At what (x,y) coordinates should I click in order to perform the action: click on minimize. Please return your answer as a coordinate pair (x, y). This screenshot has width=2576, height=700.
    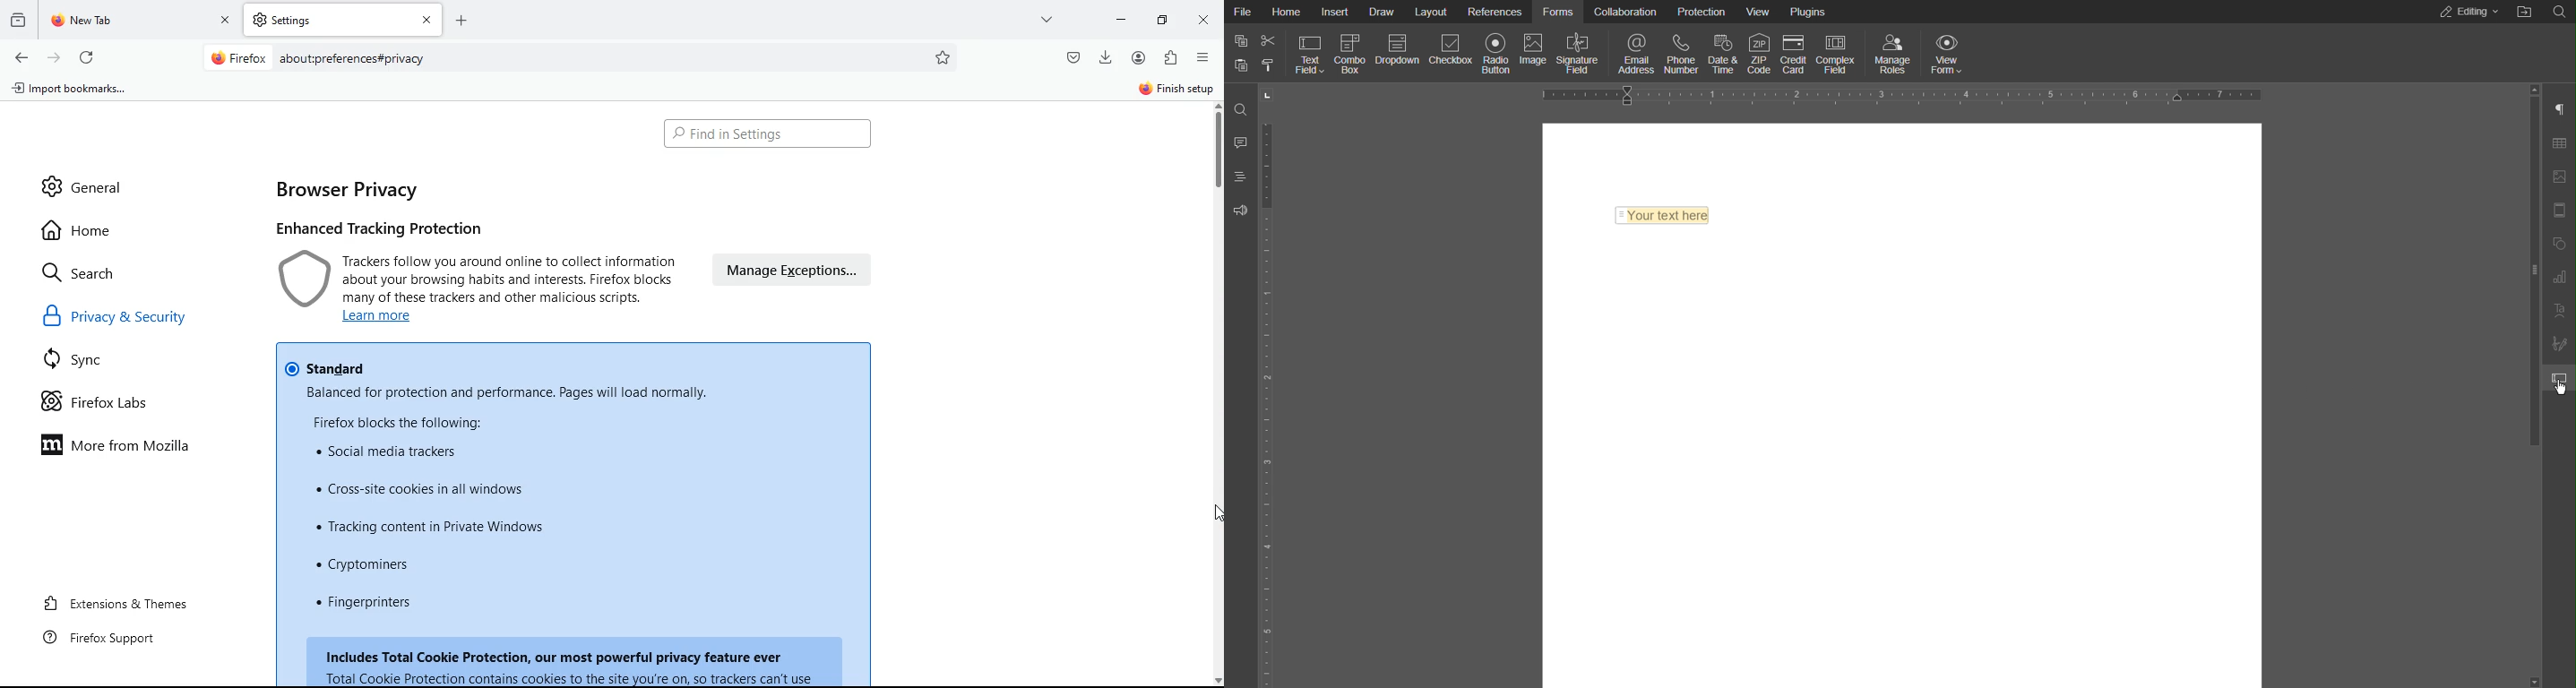
    Looking at the image, I should click on (1121, 18).